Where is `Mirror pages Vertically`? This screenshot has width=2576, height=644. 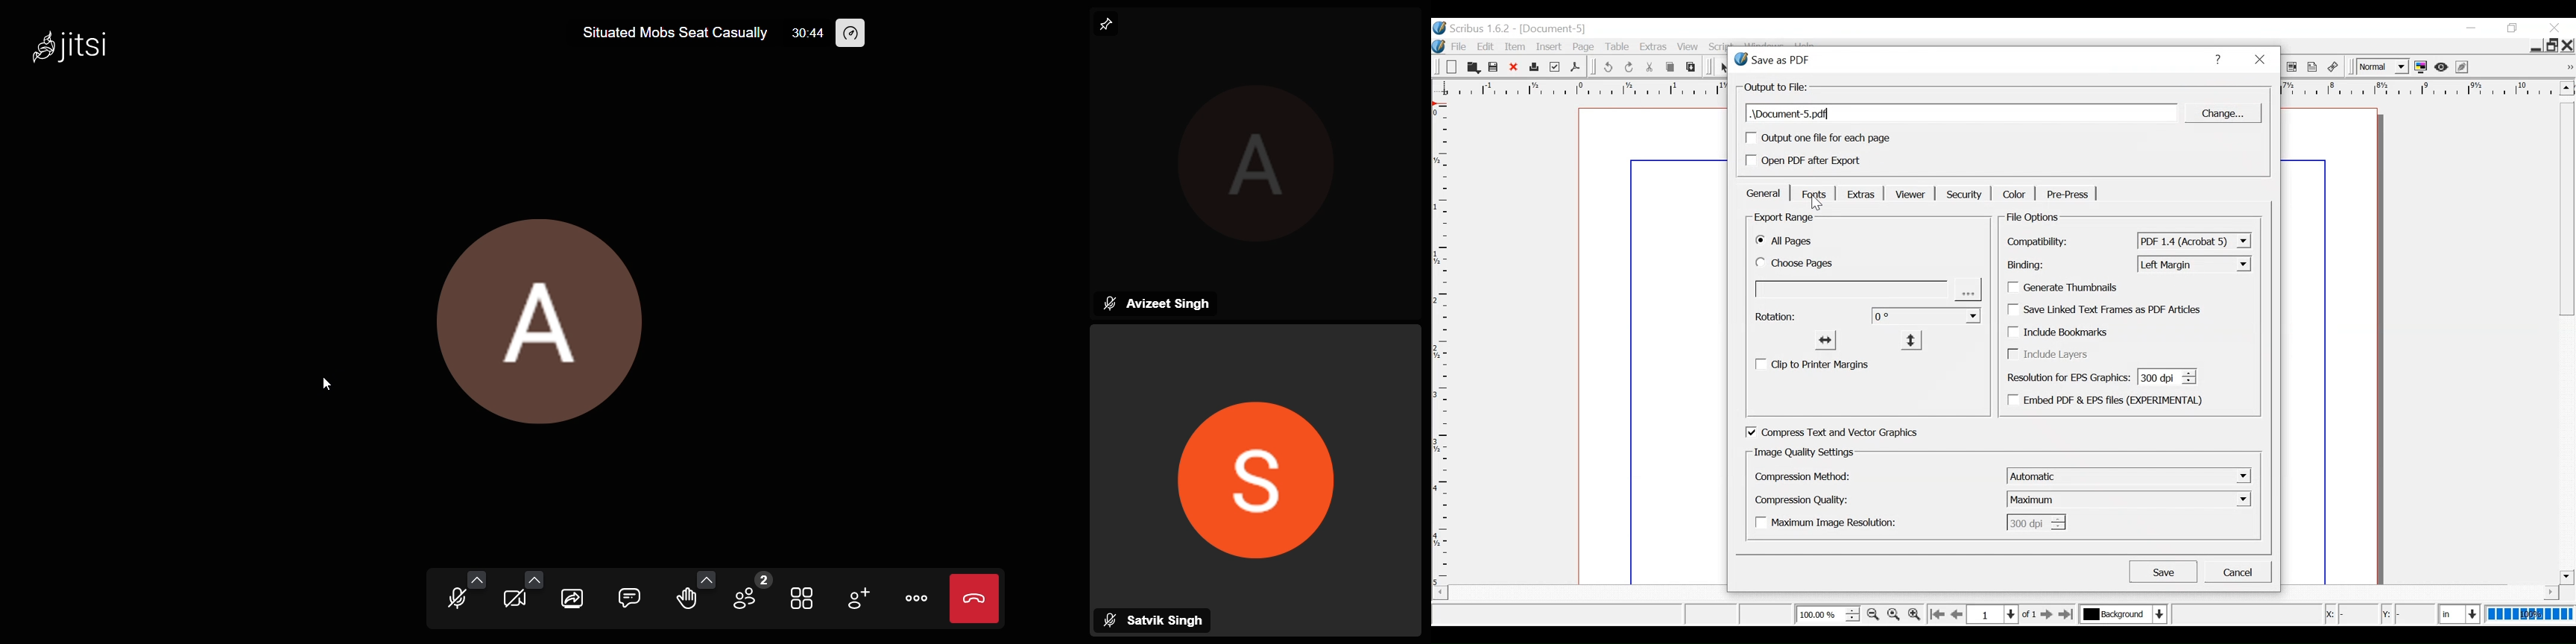 Mirror pages Vertically is located at coordinates (1909, 339).